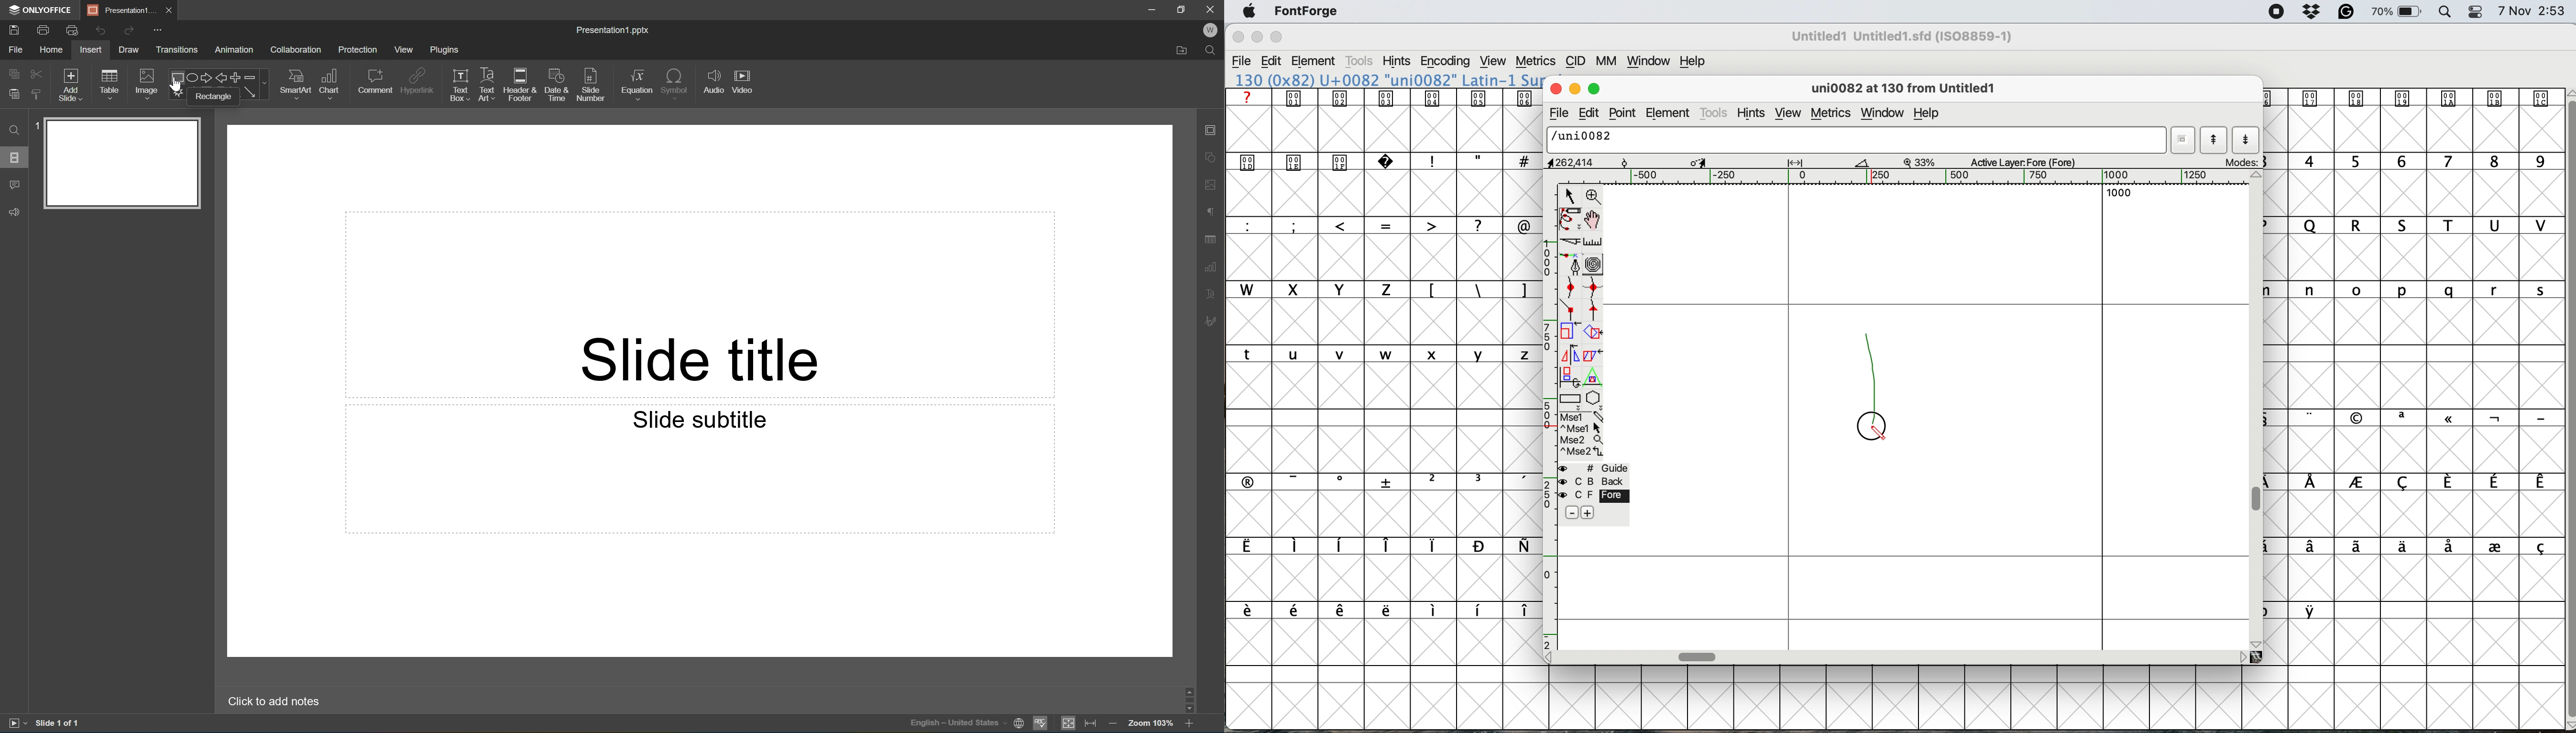 This screenshot has width=2576, height=756. Describe the element at coordinates (714, 81) in the screenshot. I see `Audio` at that location.